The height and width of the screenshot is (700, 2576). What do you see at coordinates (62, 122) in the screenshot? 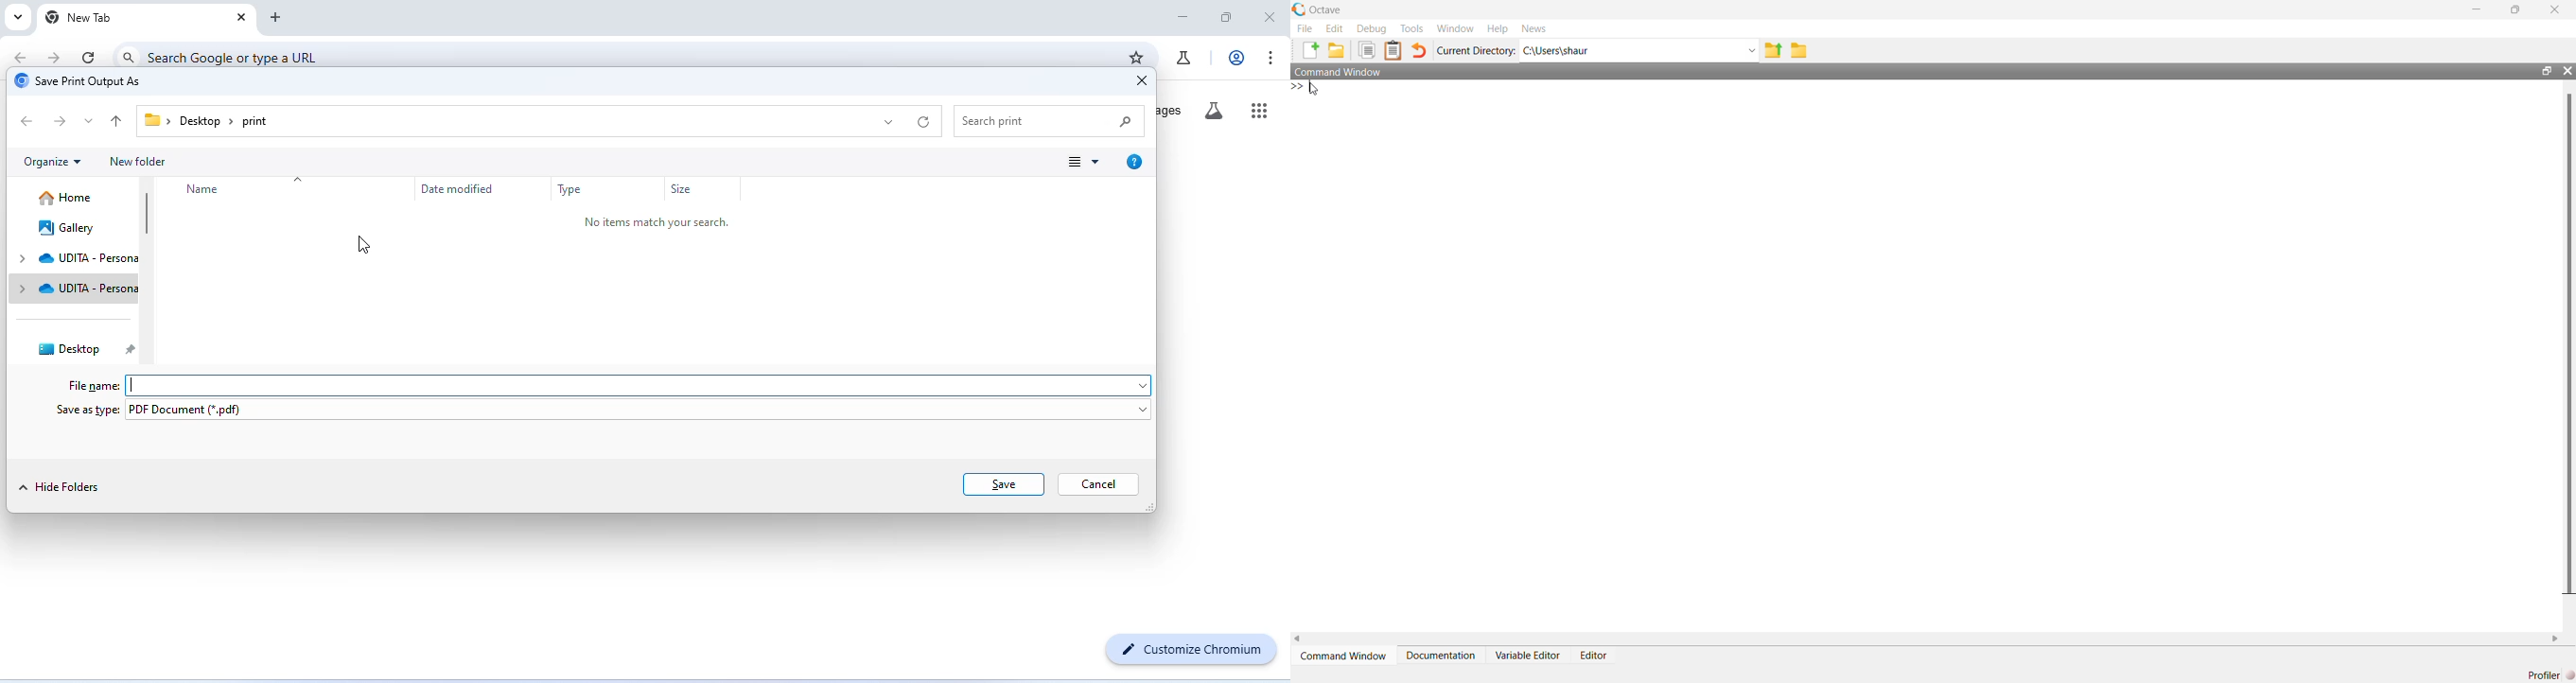
I see `next` at bounding box center [62, 122].